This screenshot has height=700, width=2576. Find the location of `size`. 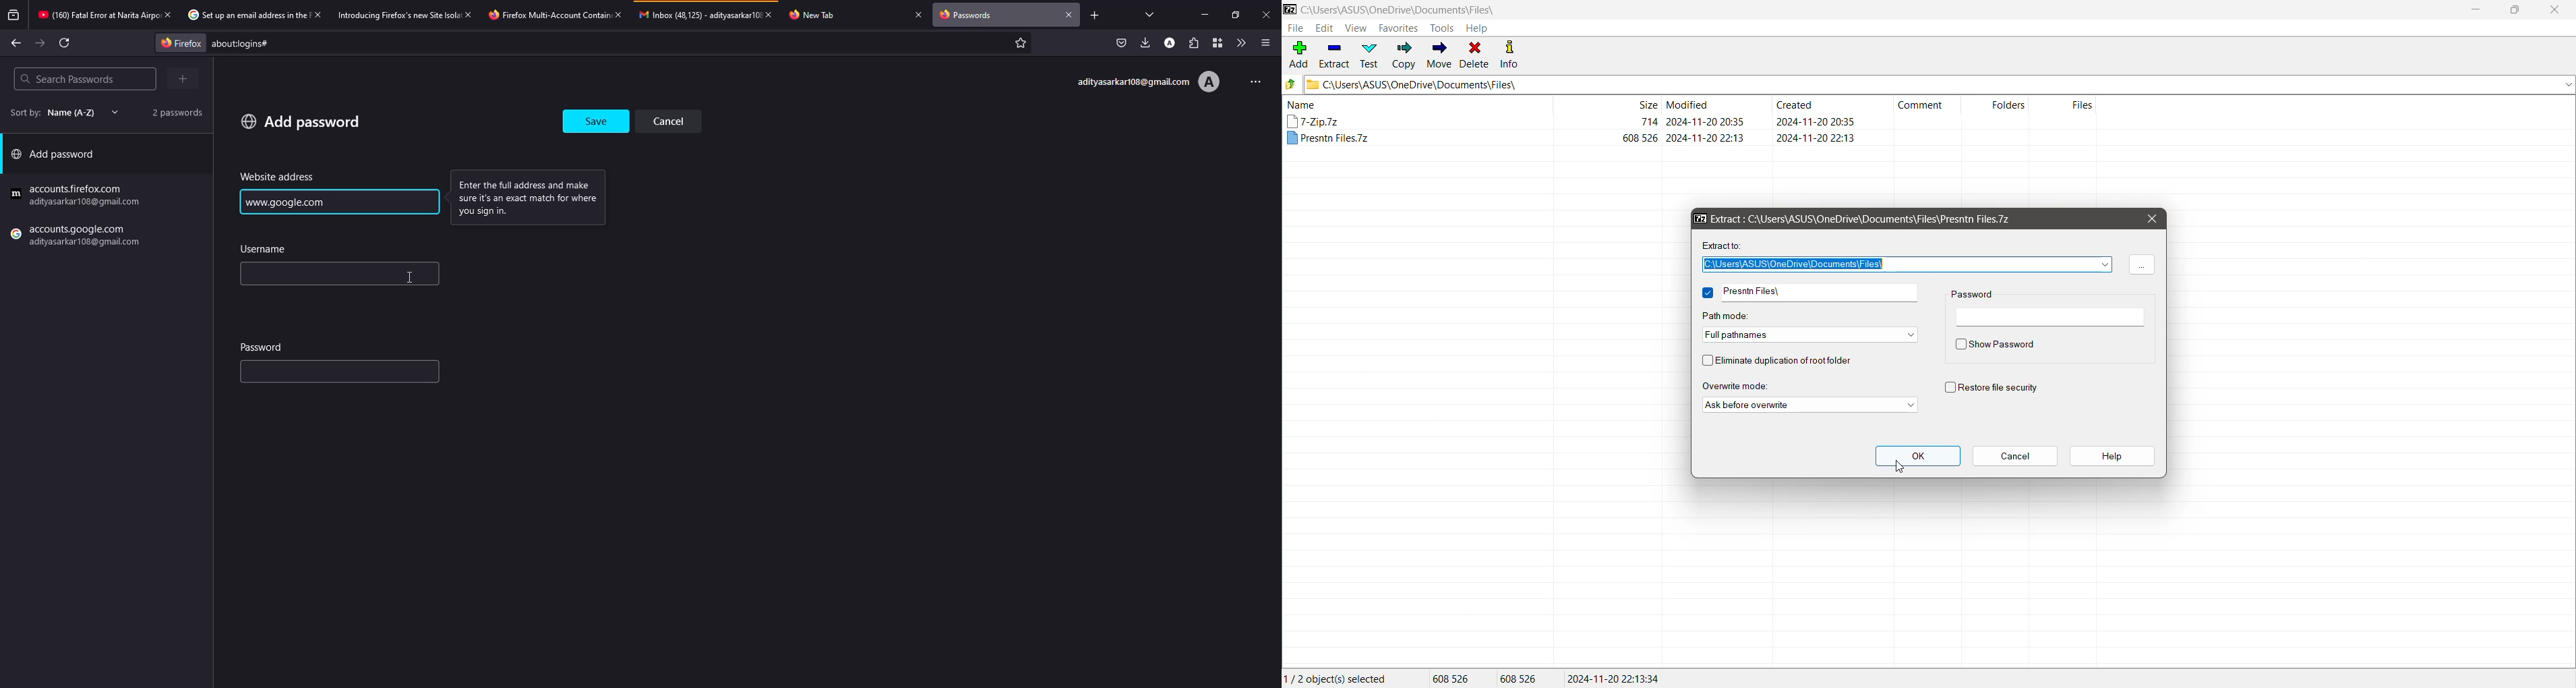

size is located at coordinates (1648, 121).